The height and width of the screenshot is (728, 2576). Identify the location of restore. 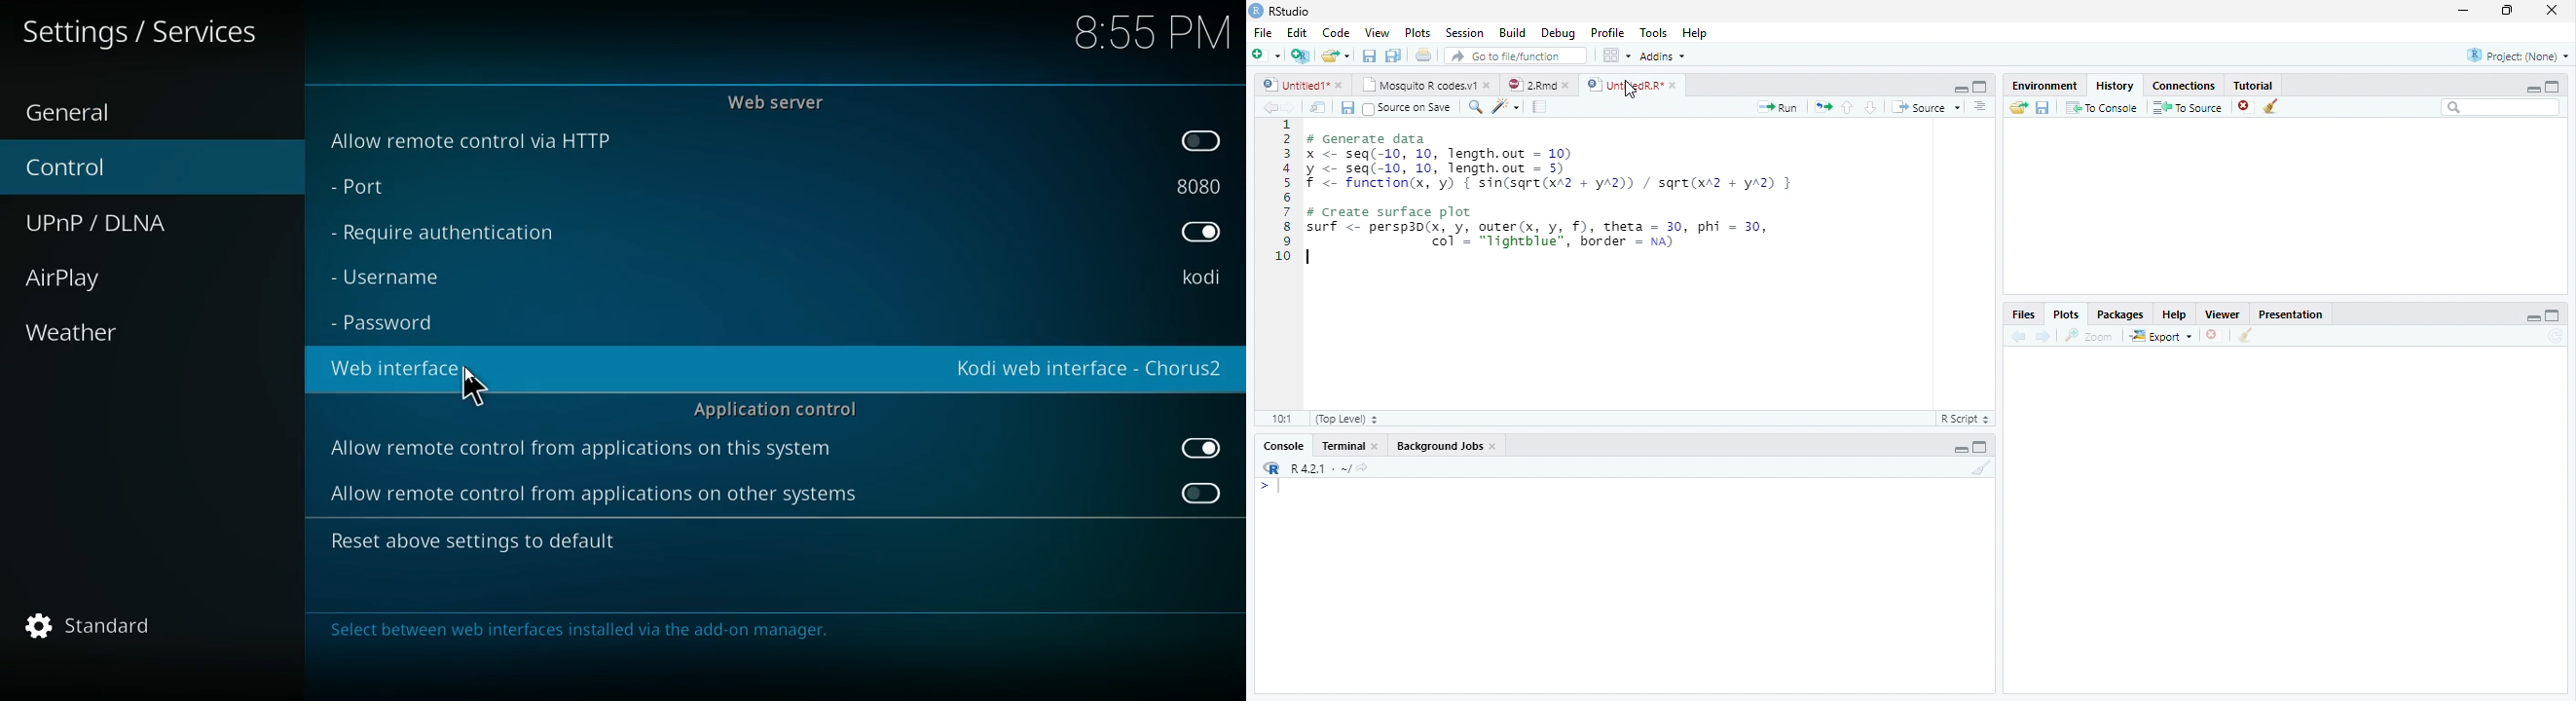
(2507, 10).